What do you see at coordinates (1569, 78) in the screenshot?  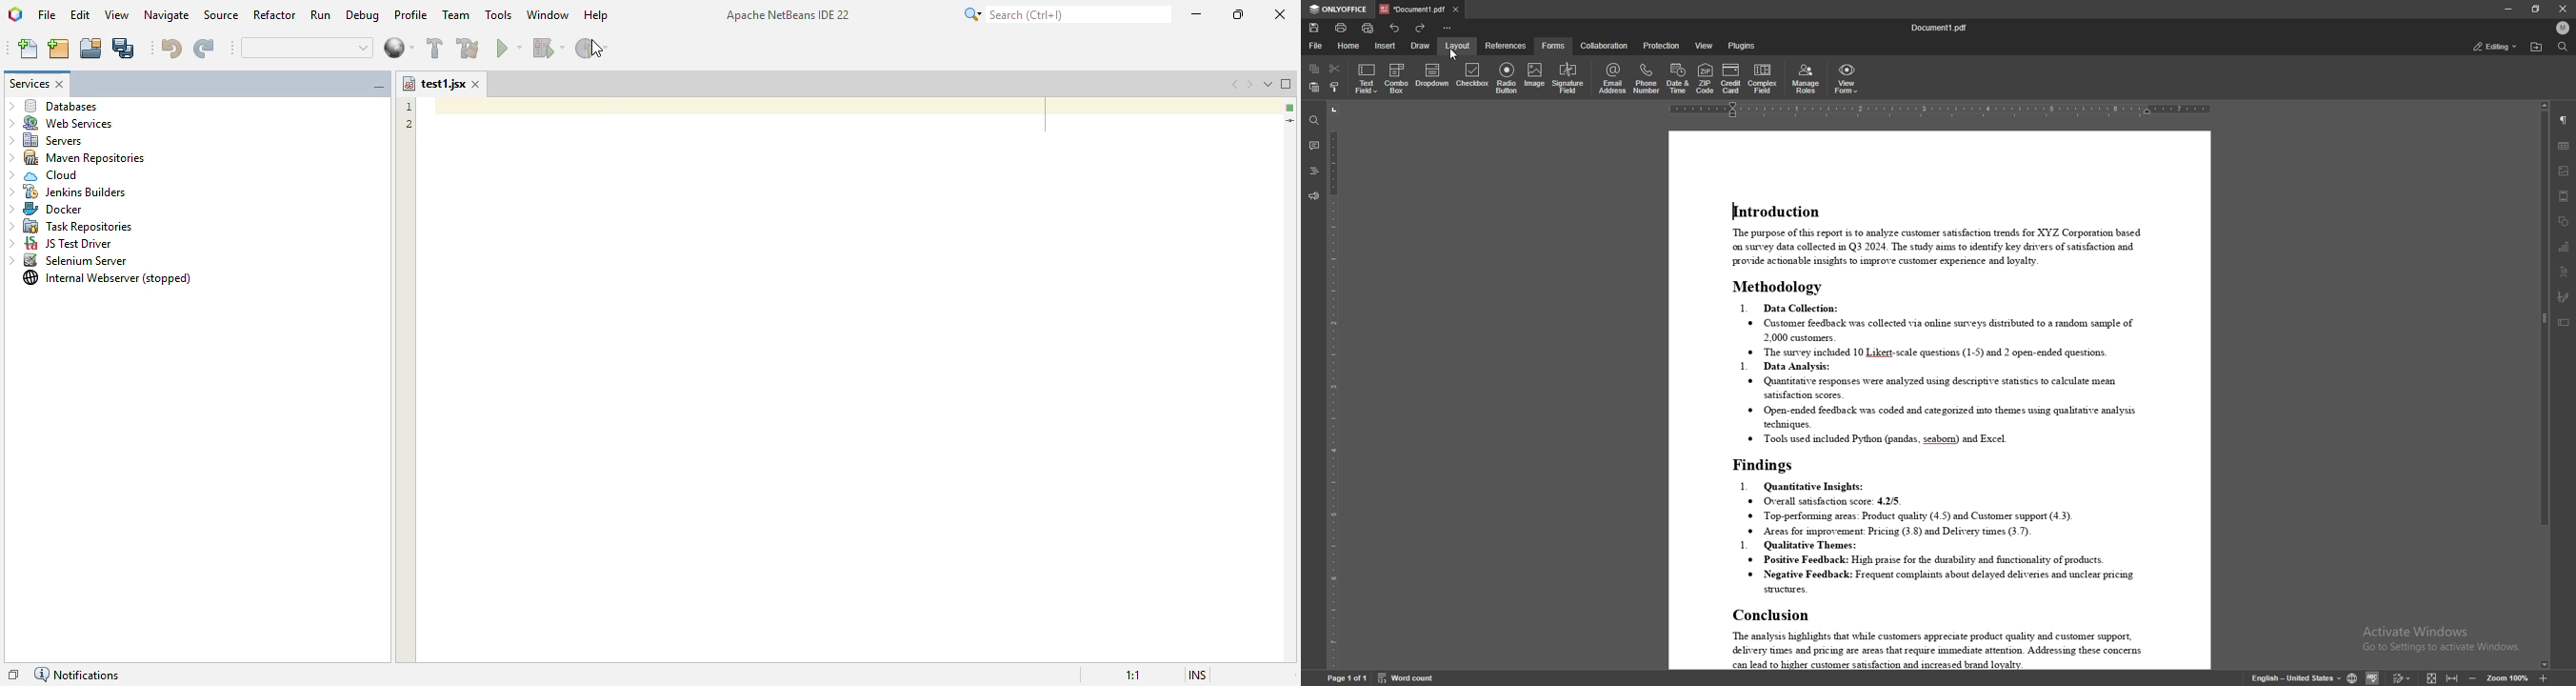 I see `signature field` at bounding box center [1569, 78].